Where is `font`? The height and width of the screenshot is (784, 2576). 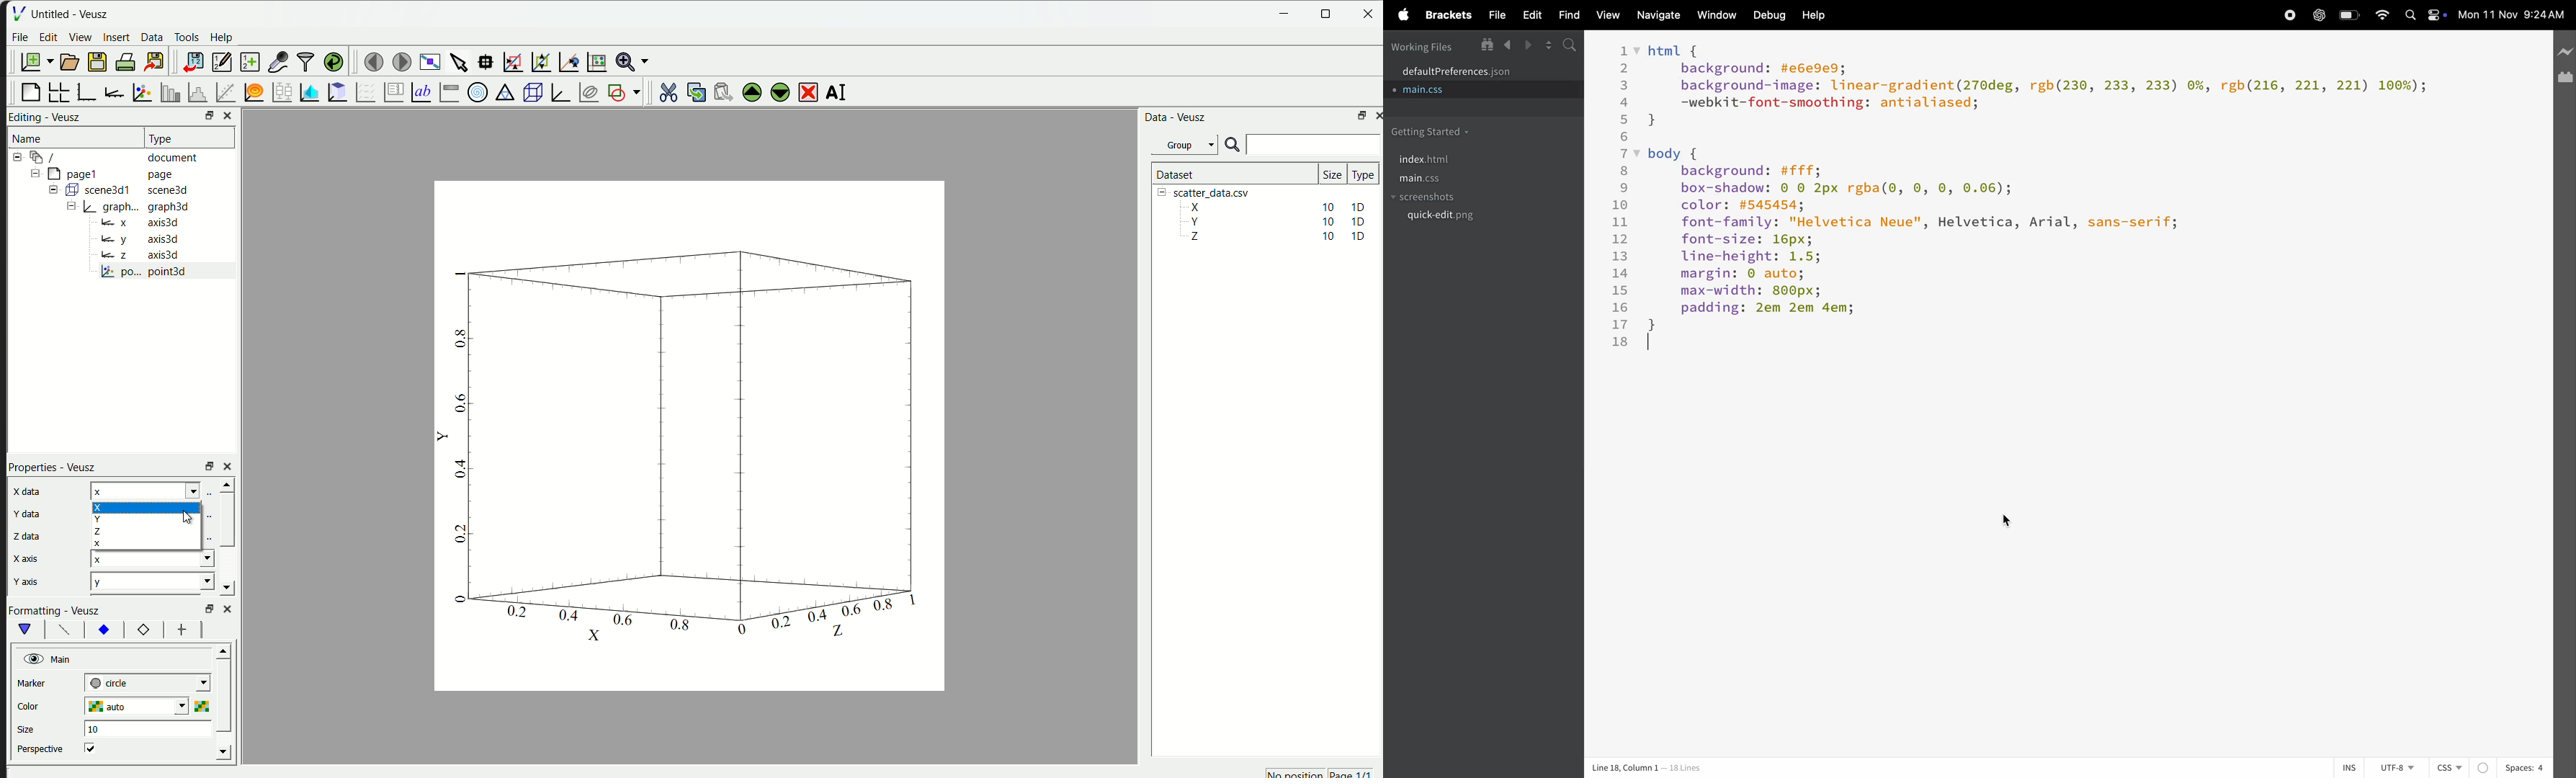 font is located at coordinates (182, 630).